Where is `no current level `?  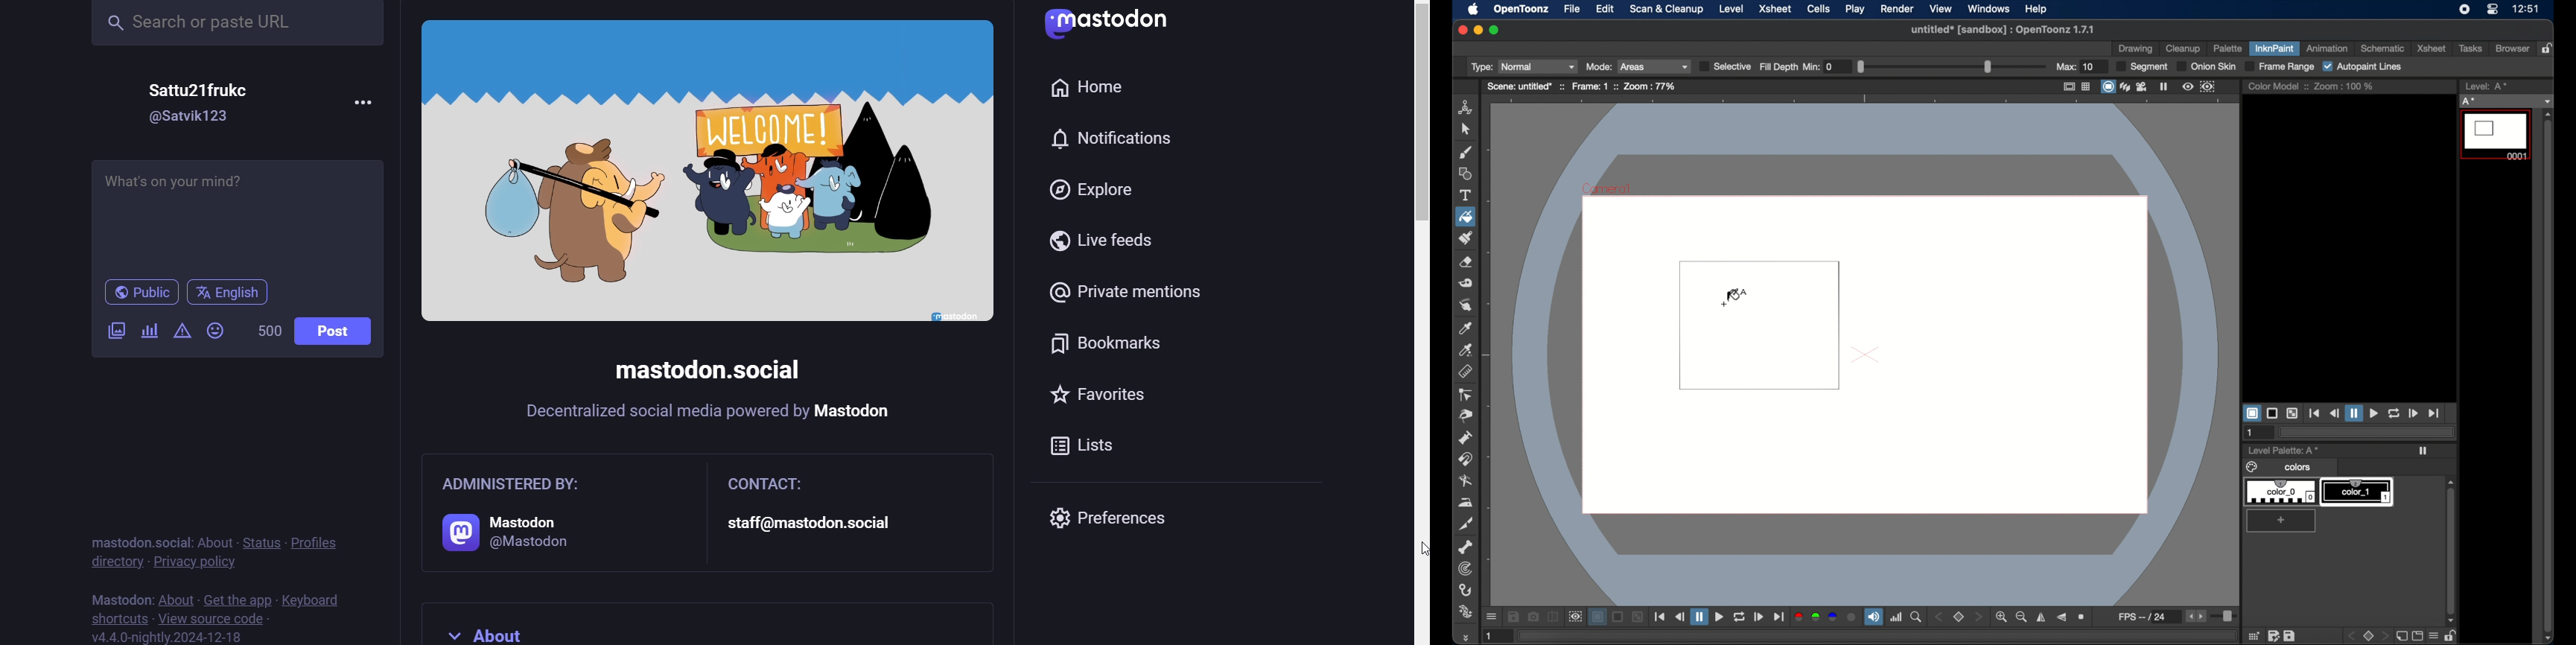 no current level  is located at coordinates (2505, 102).